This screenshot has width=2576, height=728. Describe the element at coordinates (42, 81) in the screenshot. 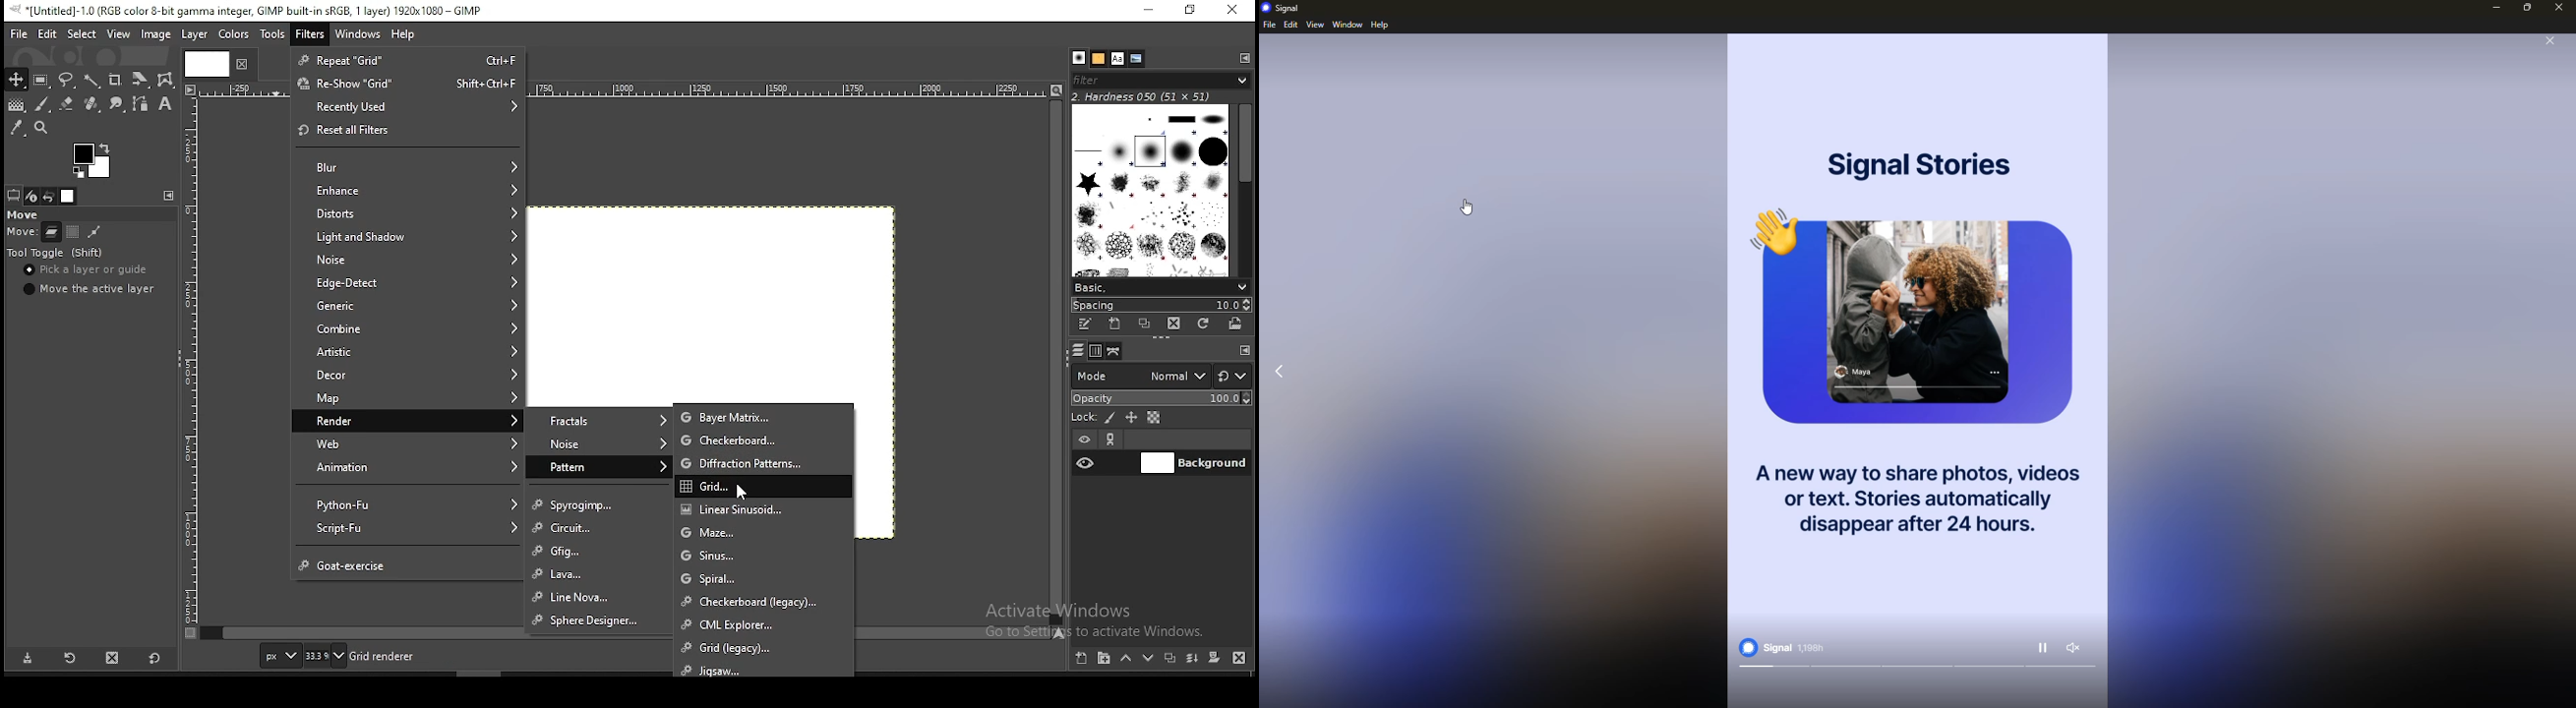

I see `rectangular selection tool` at that location.